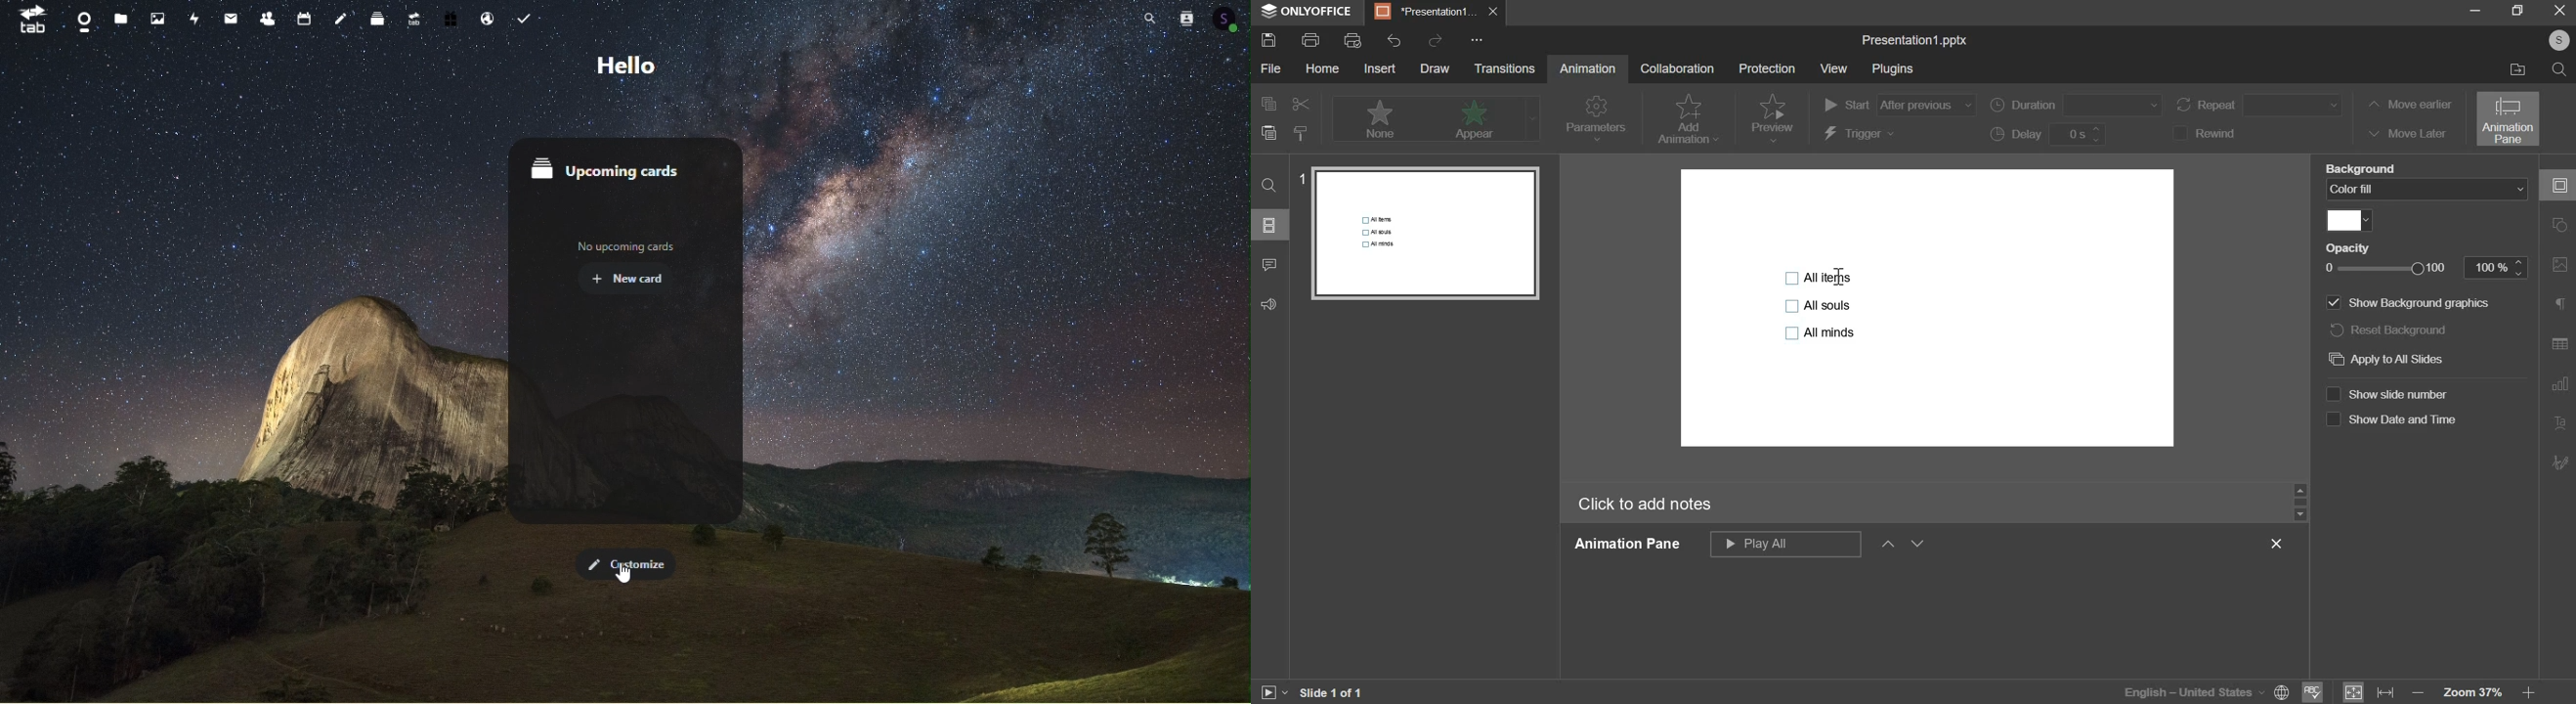  What do you see at coordinates (2051, 135) in the screenshot?
I see `delay` at bounding box center [2051, 135].